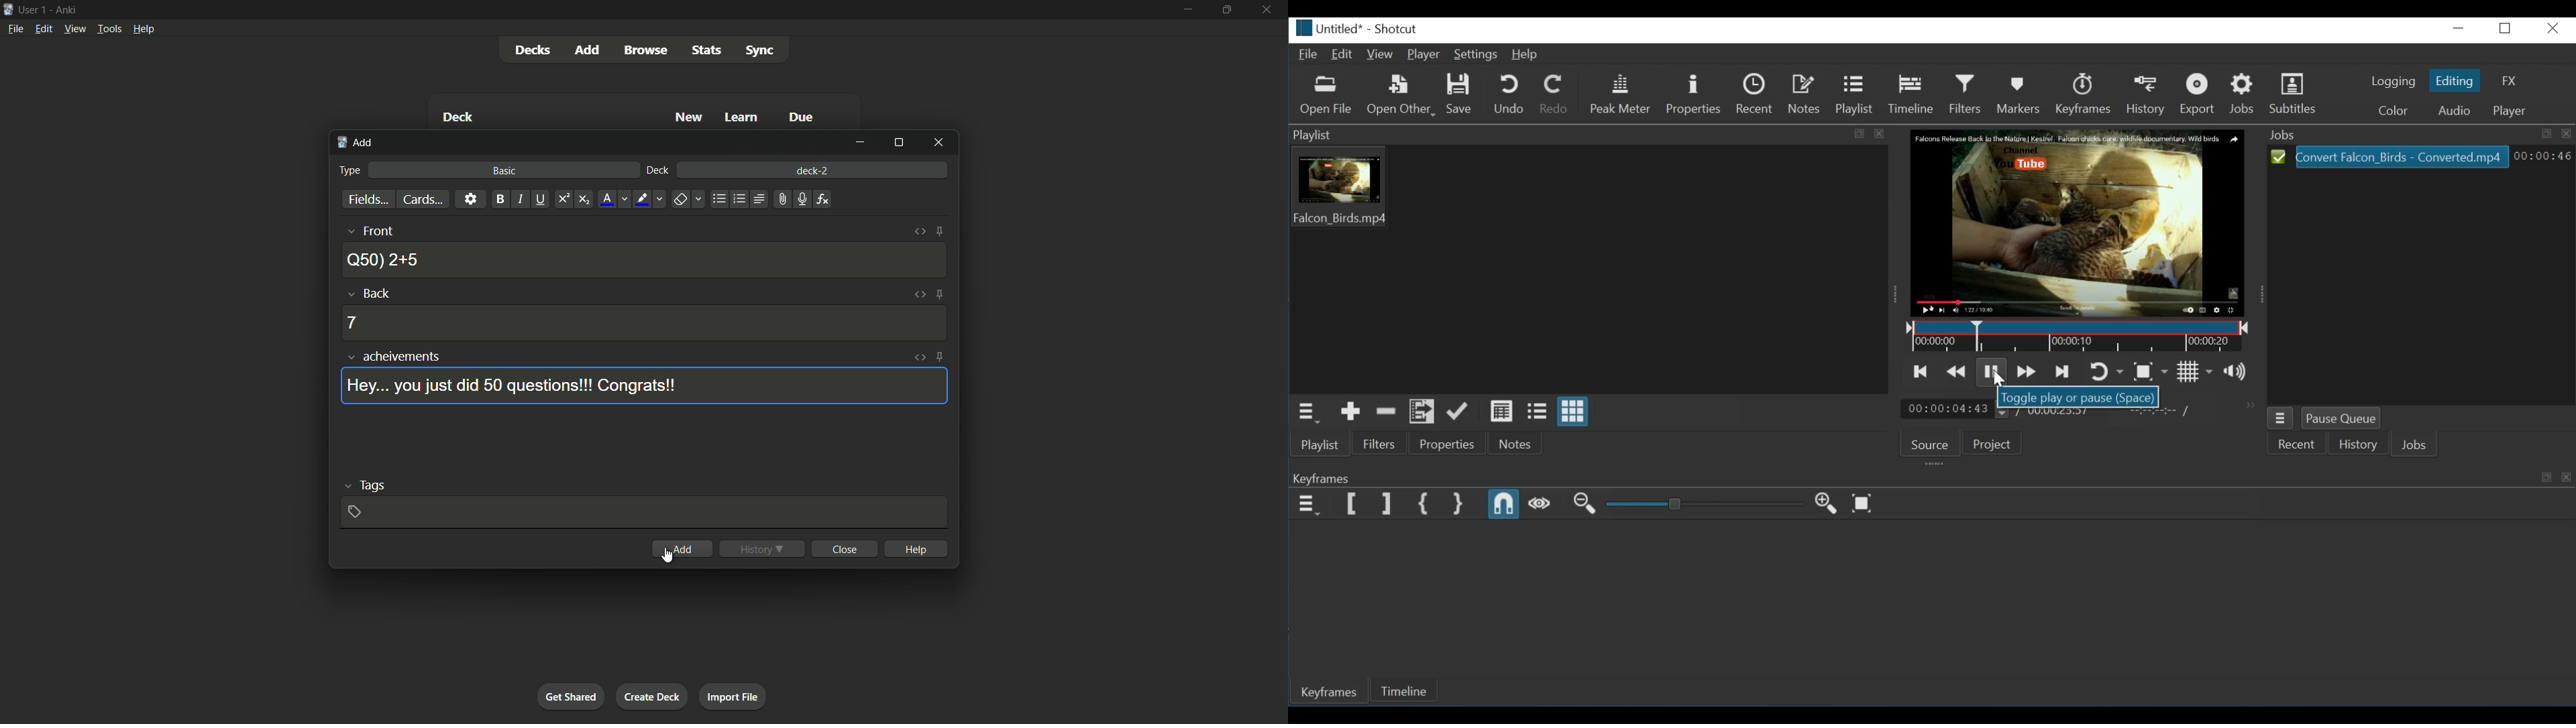 The width and height of the screenshot is (2576, 728). I want to click on FX, so click(2510, 80).